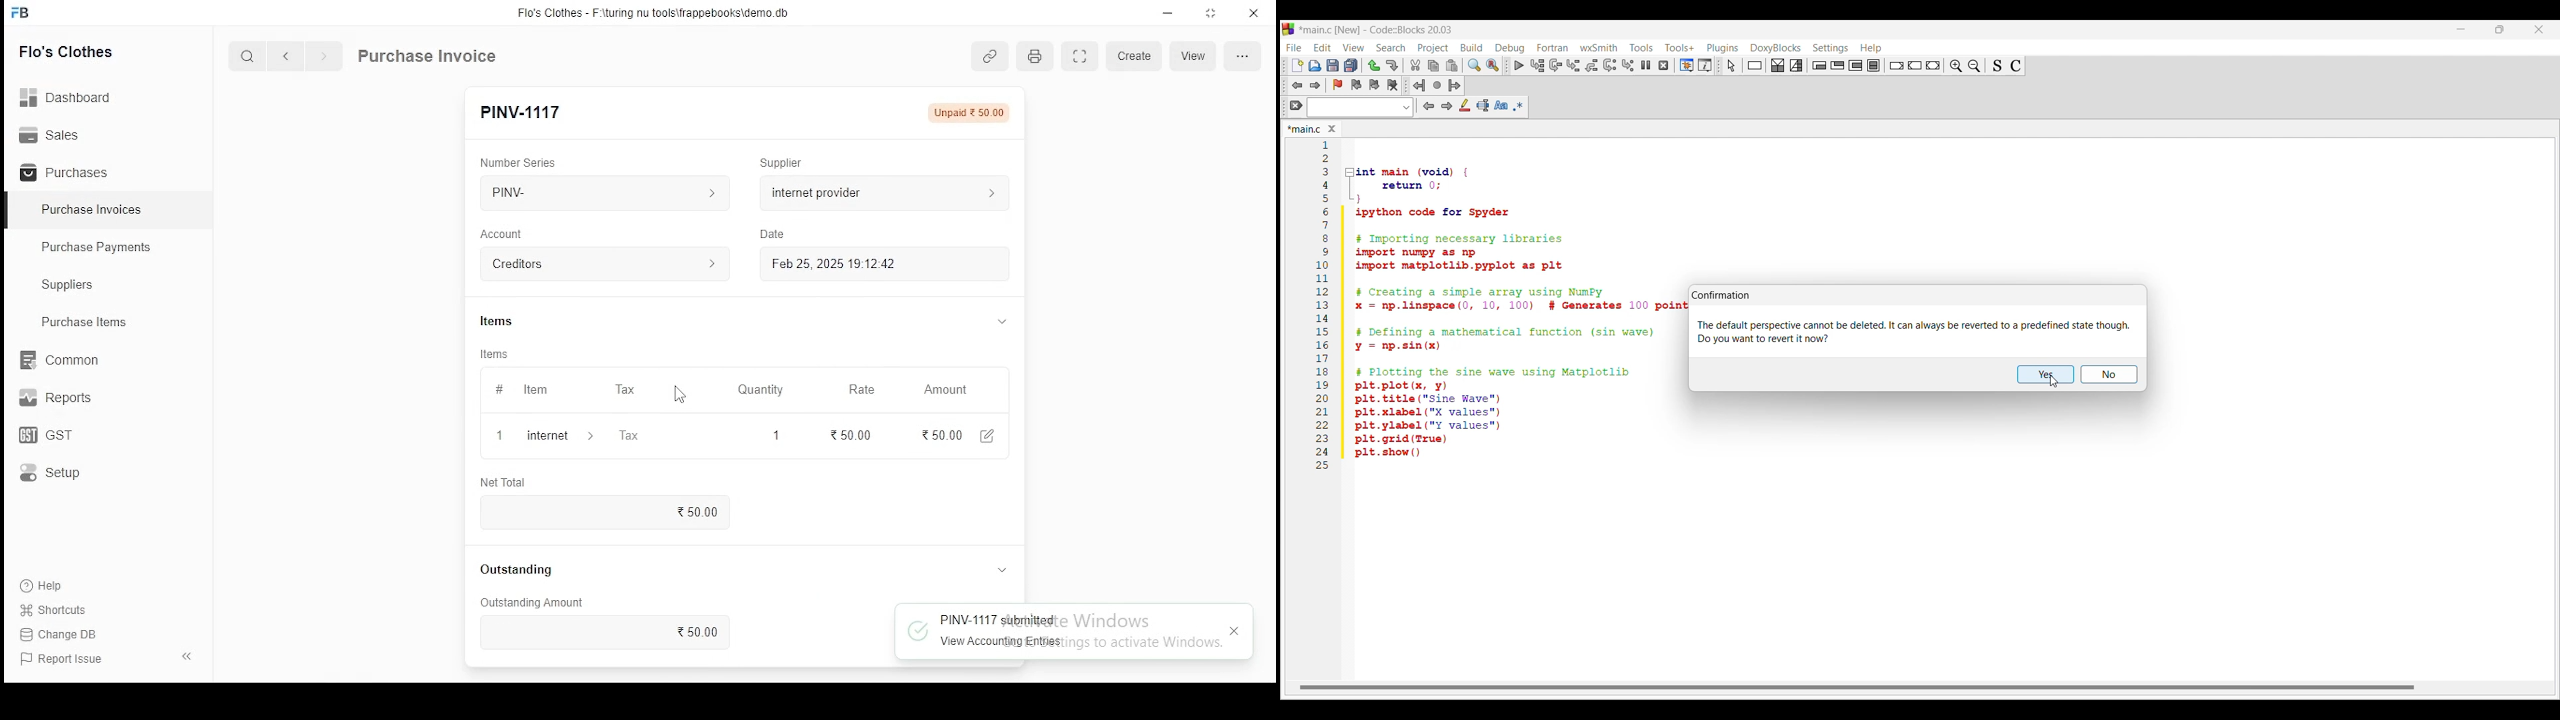 This screenshot has width=2576, height=728. Describe the element at coordinates (55, 133) in the screenshot. I see `Sales` at that location.